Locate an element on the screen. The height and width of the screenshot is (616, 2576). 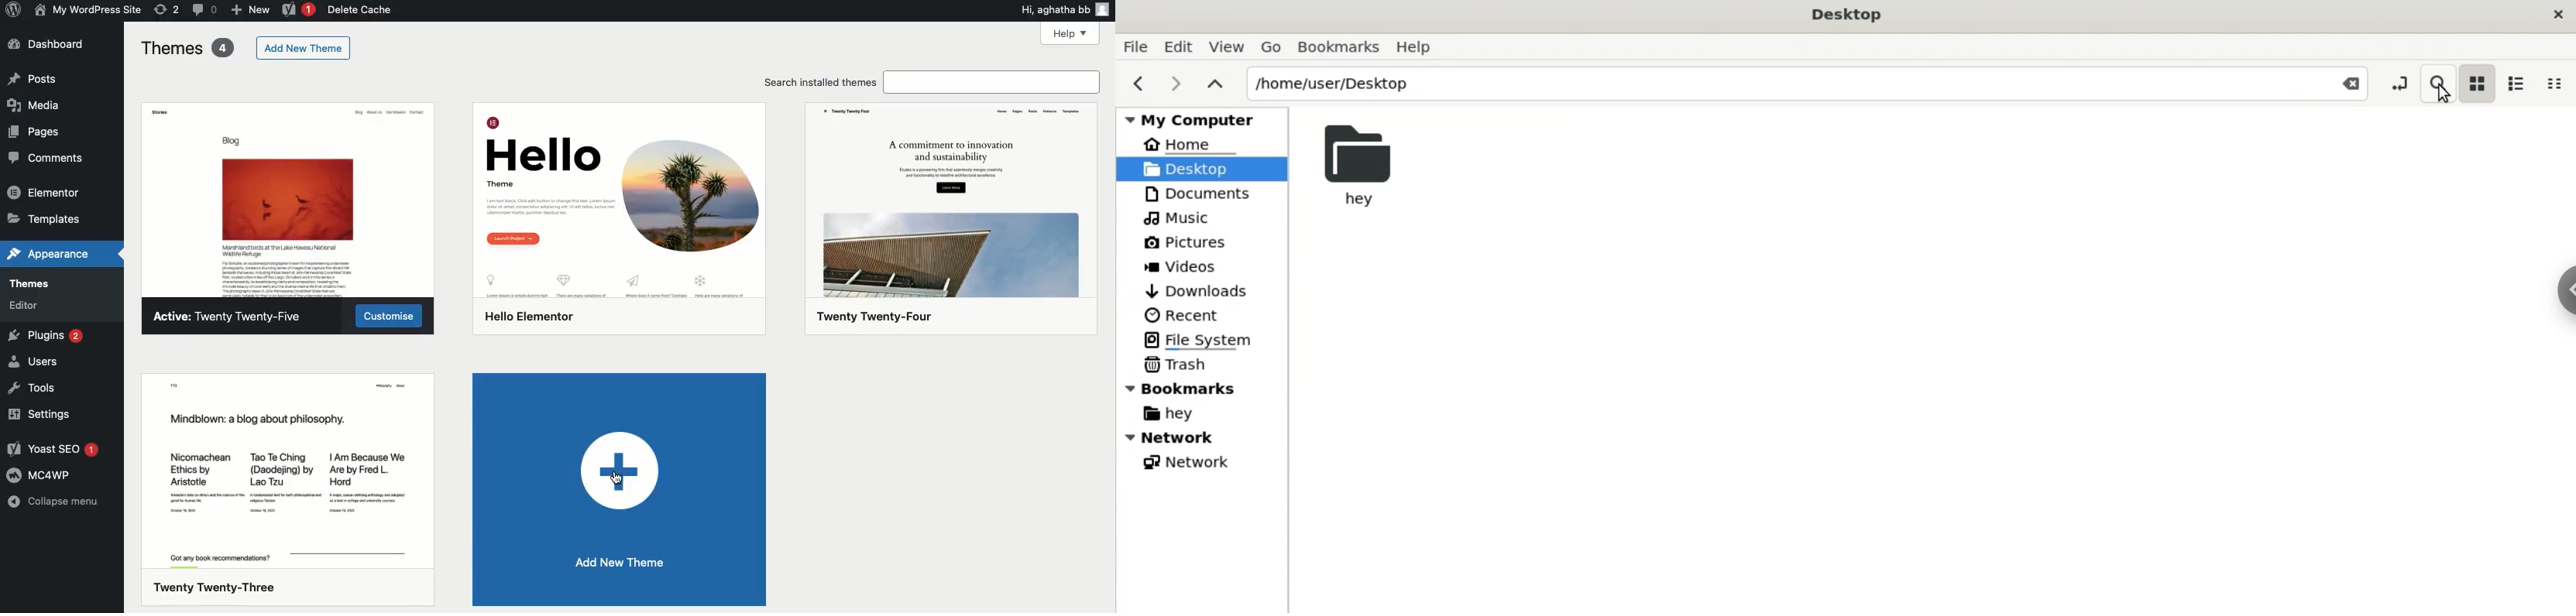
Search installed themes is located at coordinates (931, 83).